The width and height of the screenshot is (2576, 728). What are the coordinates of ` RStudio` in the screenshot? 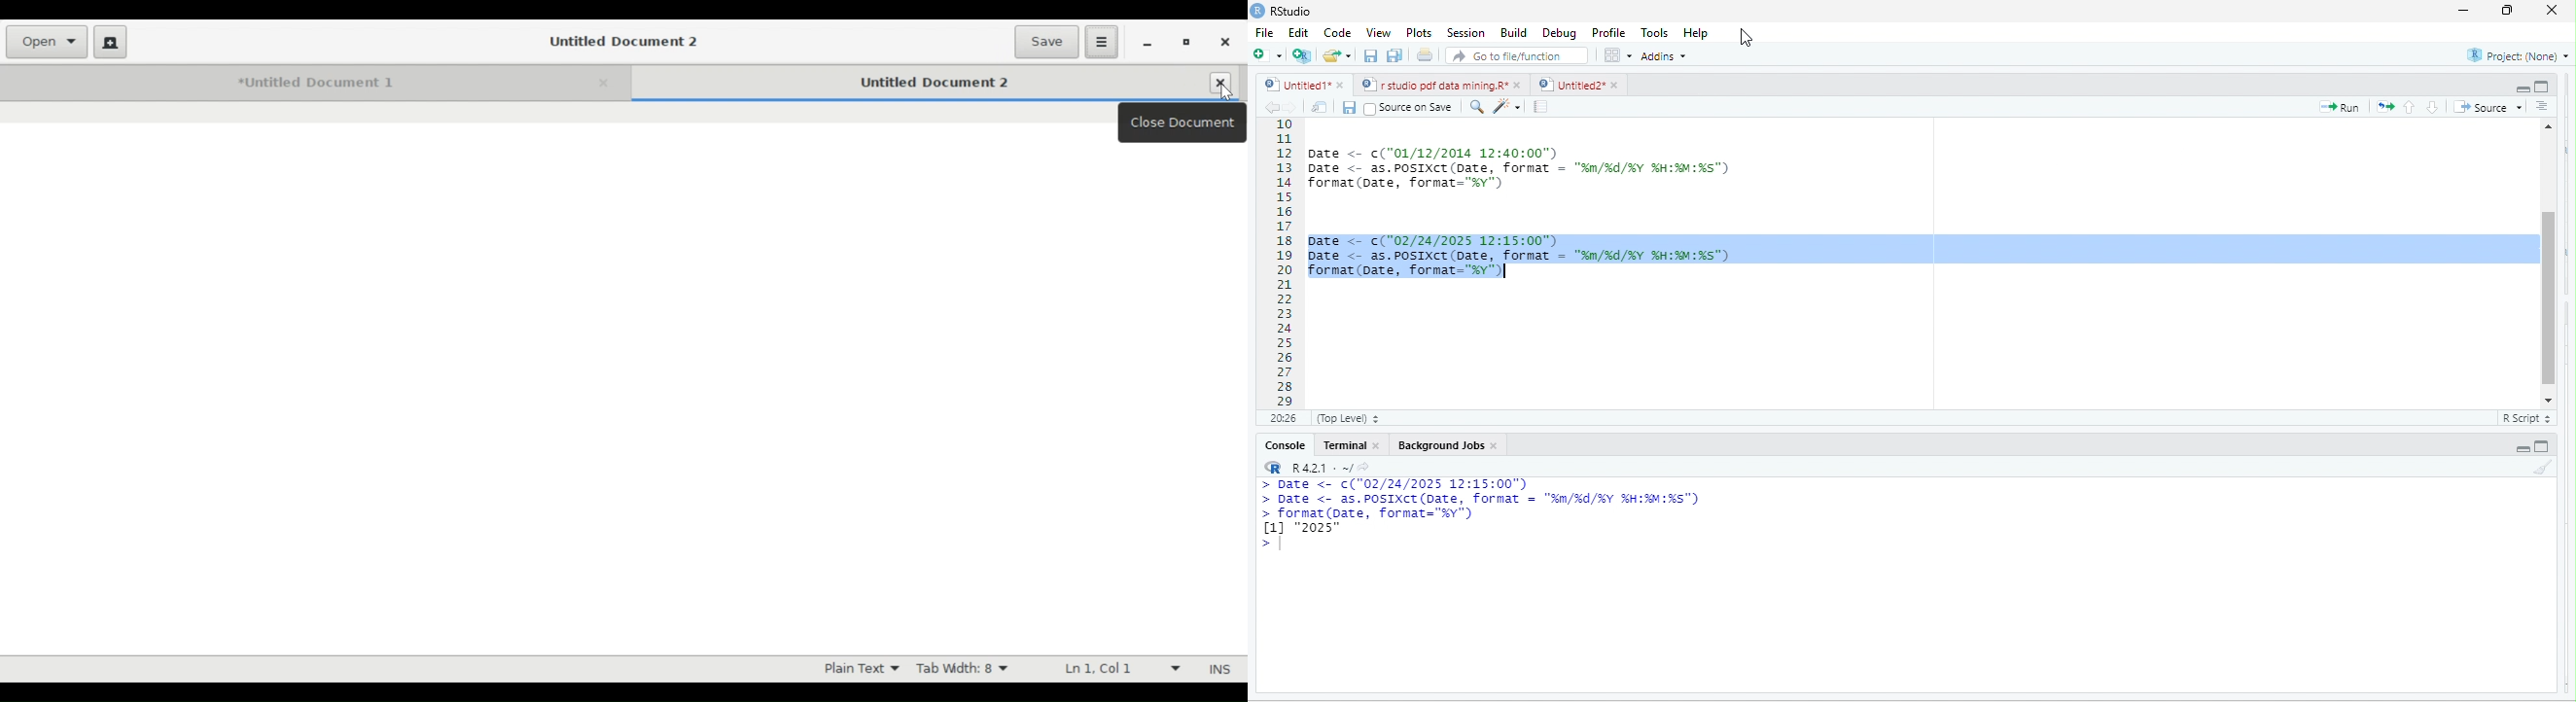 It's located at (1289, 12).